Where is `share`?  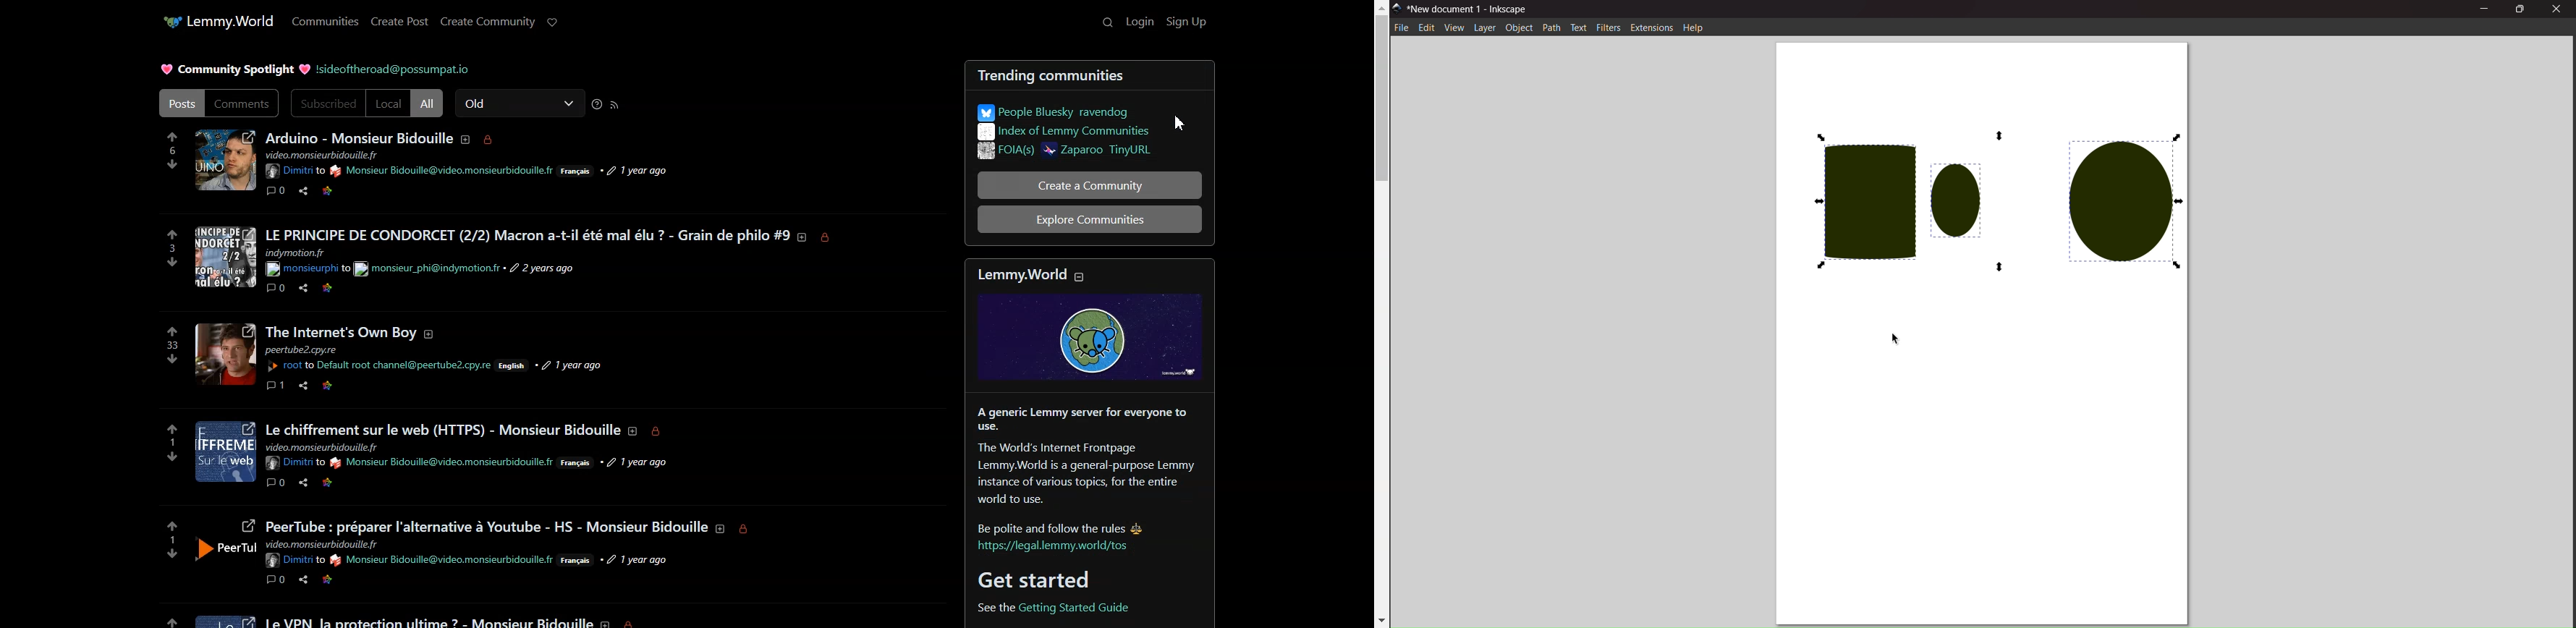
share is located at coordinates (302, 484).